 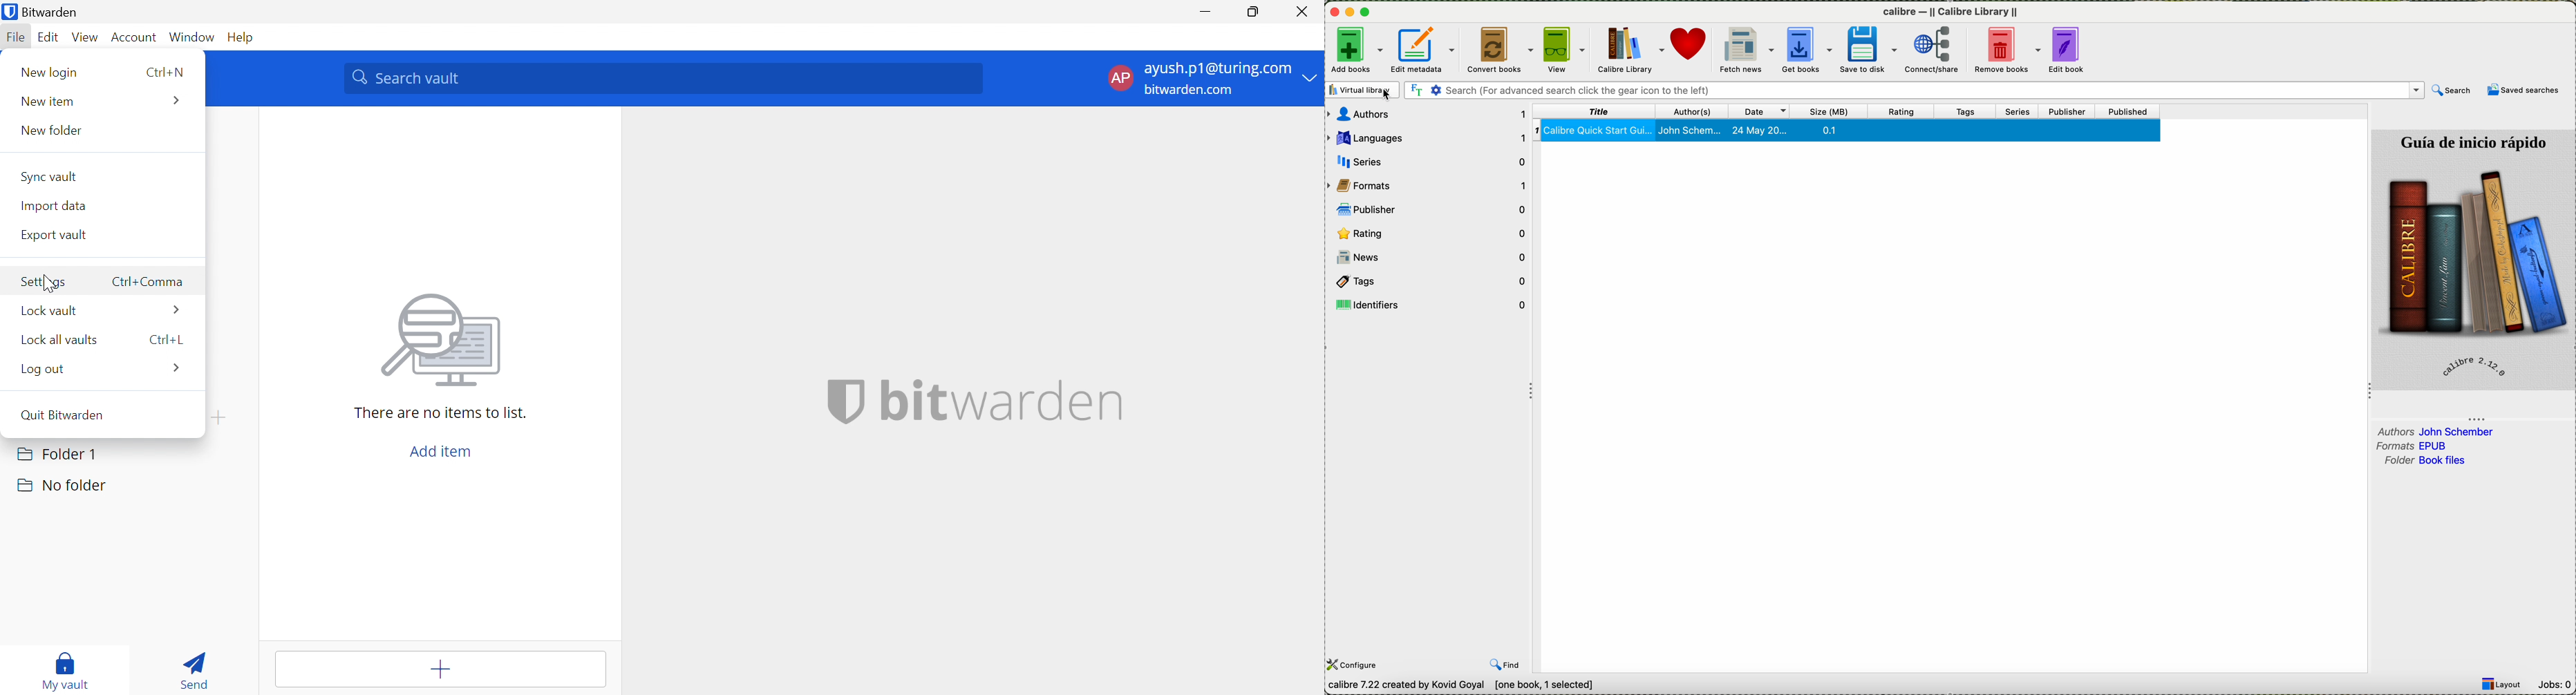 What do you see at coordinates (439, 667) in the screenshot?
I see `Add item` at bounding box center [439, 667].